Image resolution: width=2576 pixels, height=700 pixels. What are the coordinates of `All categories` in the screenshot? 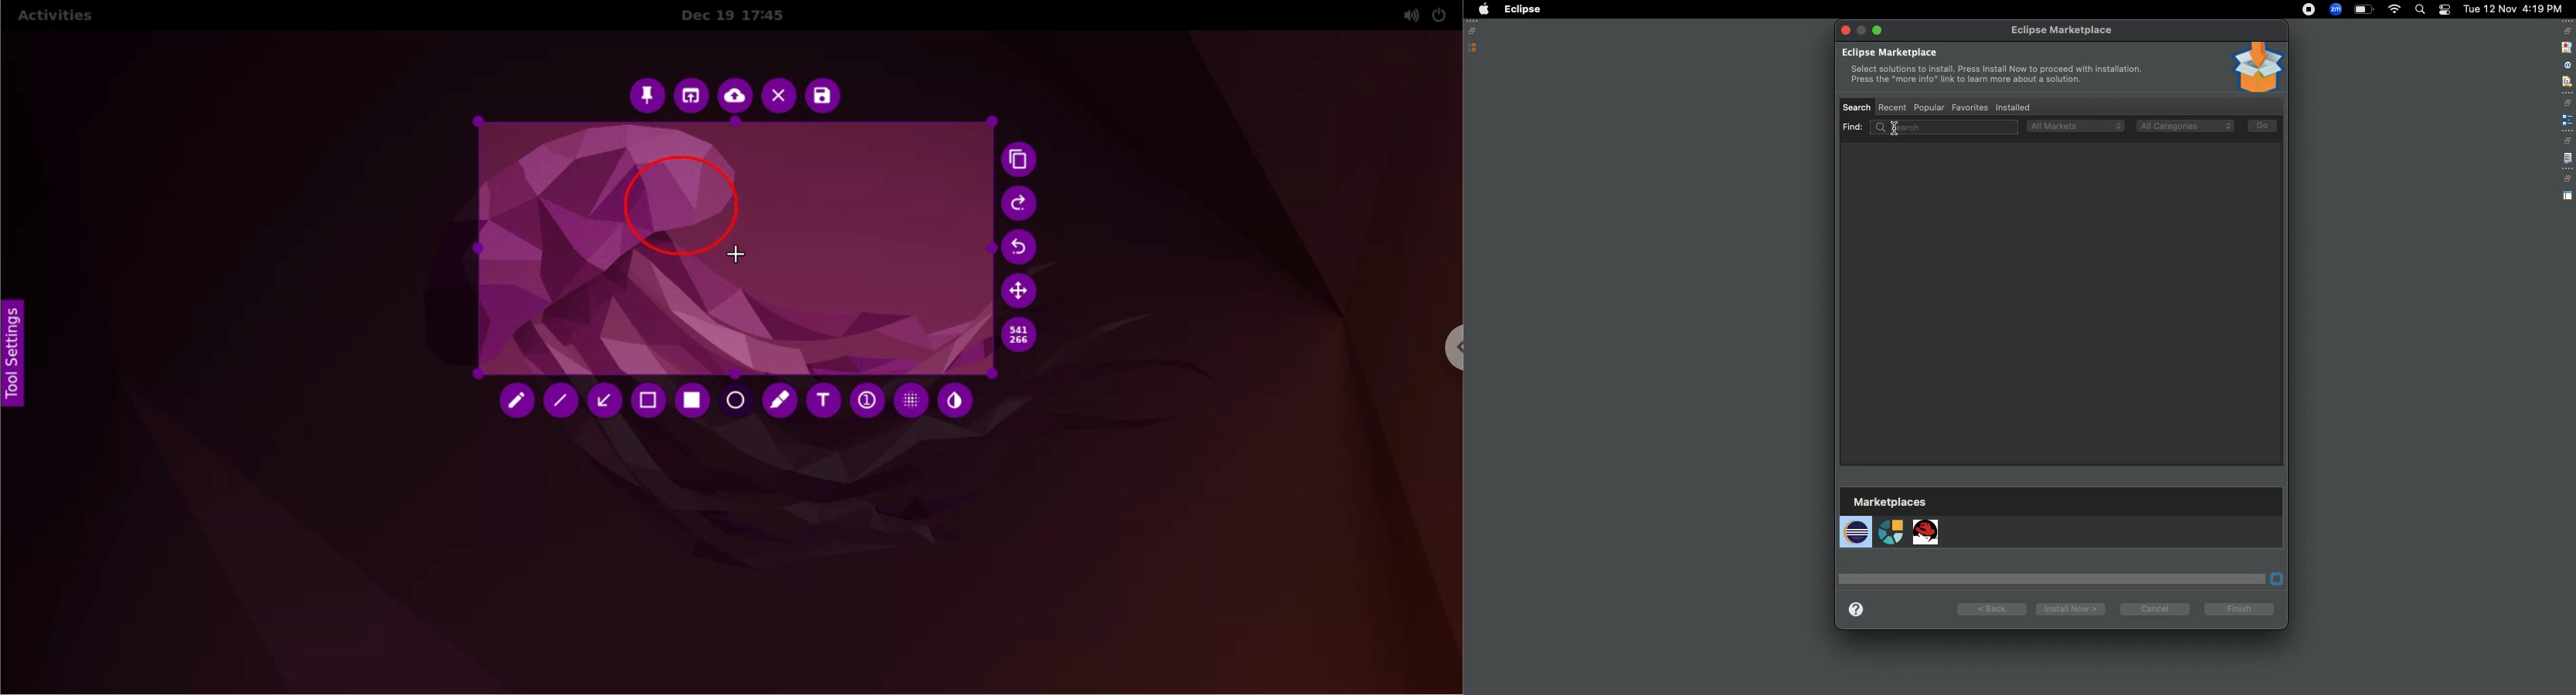 It's located at (2184, 127).